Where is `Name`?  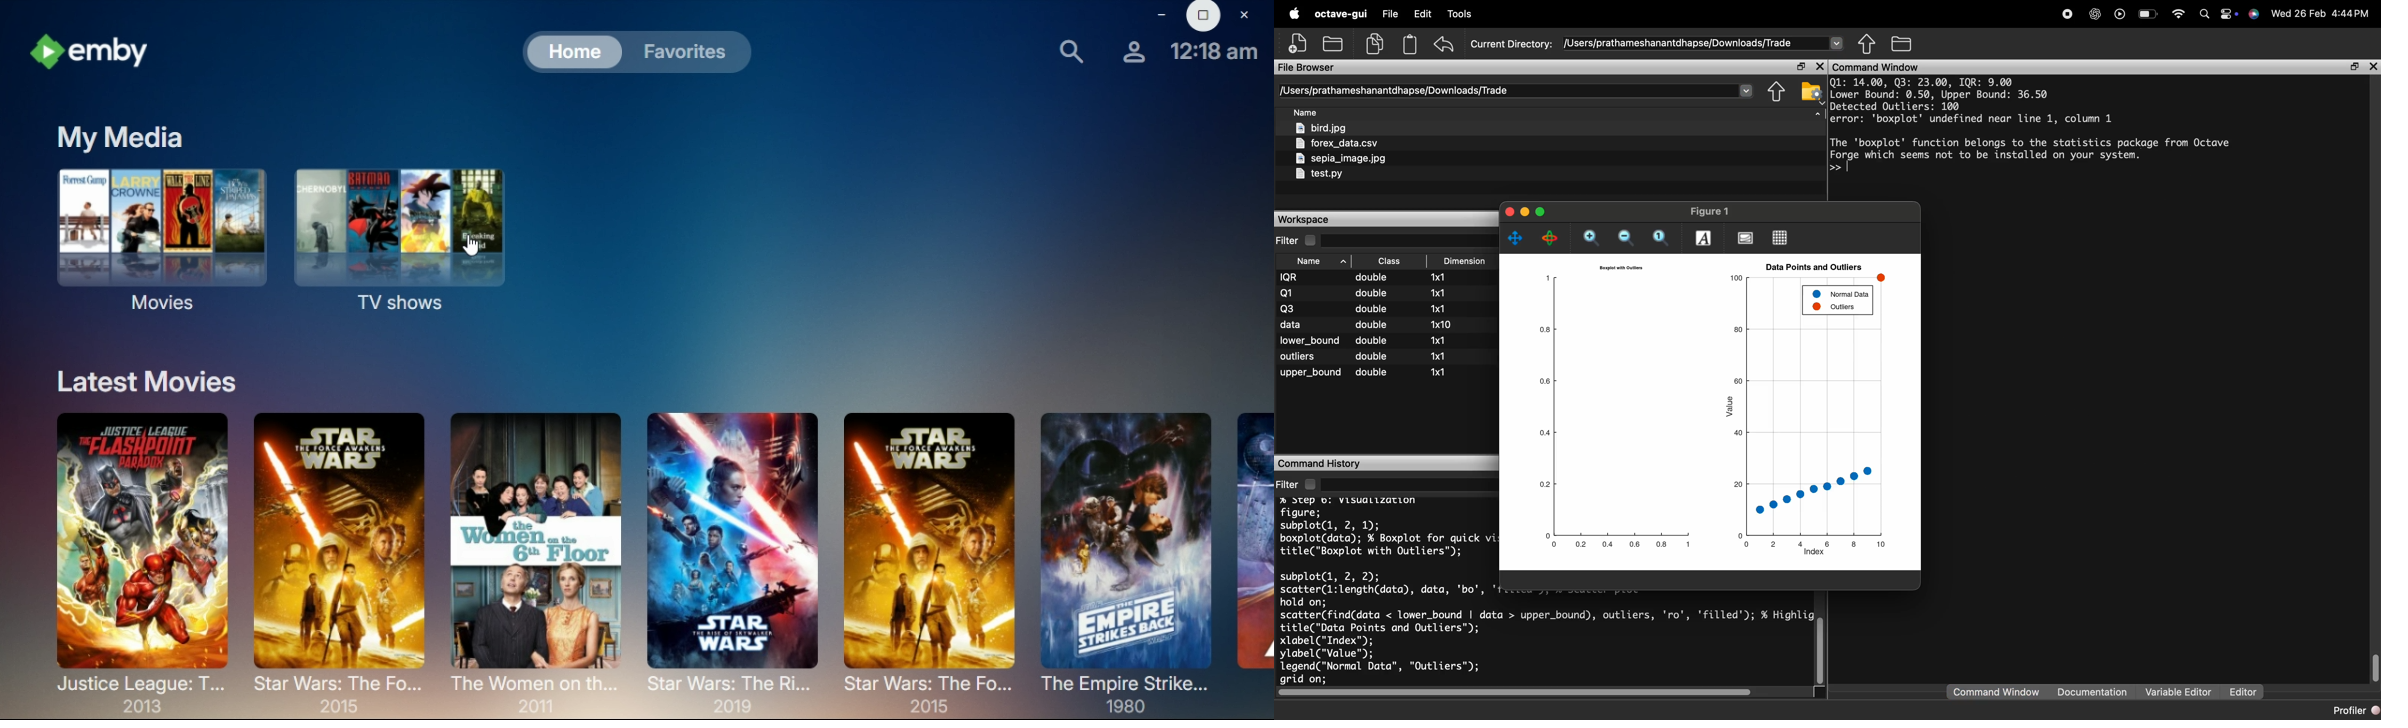
Name is located at coordinates (1305, 111).